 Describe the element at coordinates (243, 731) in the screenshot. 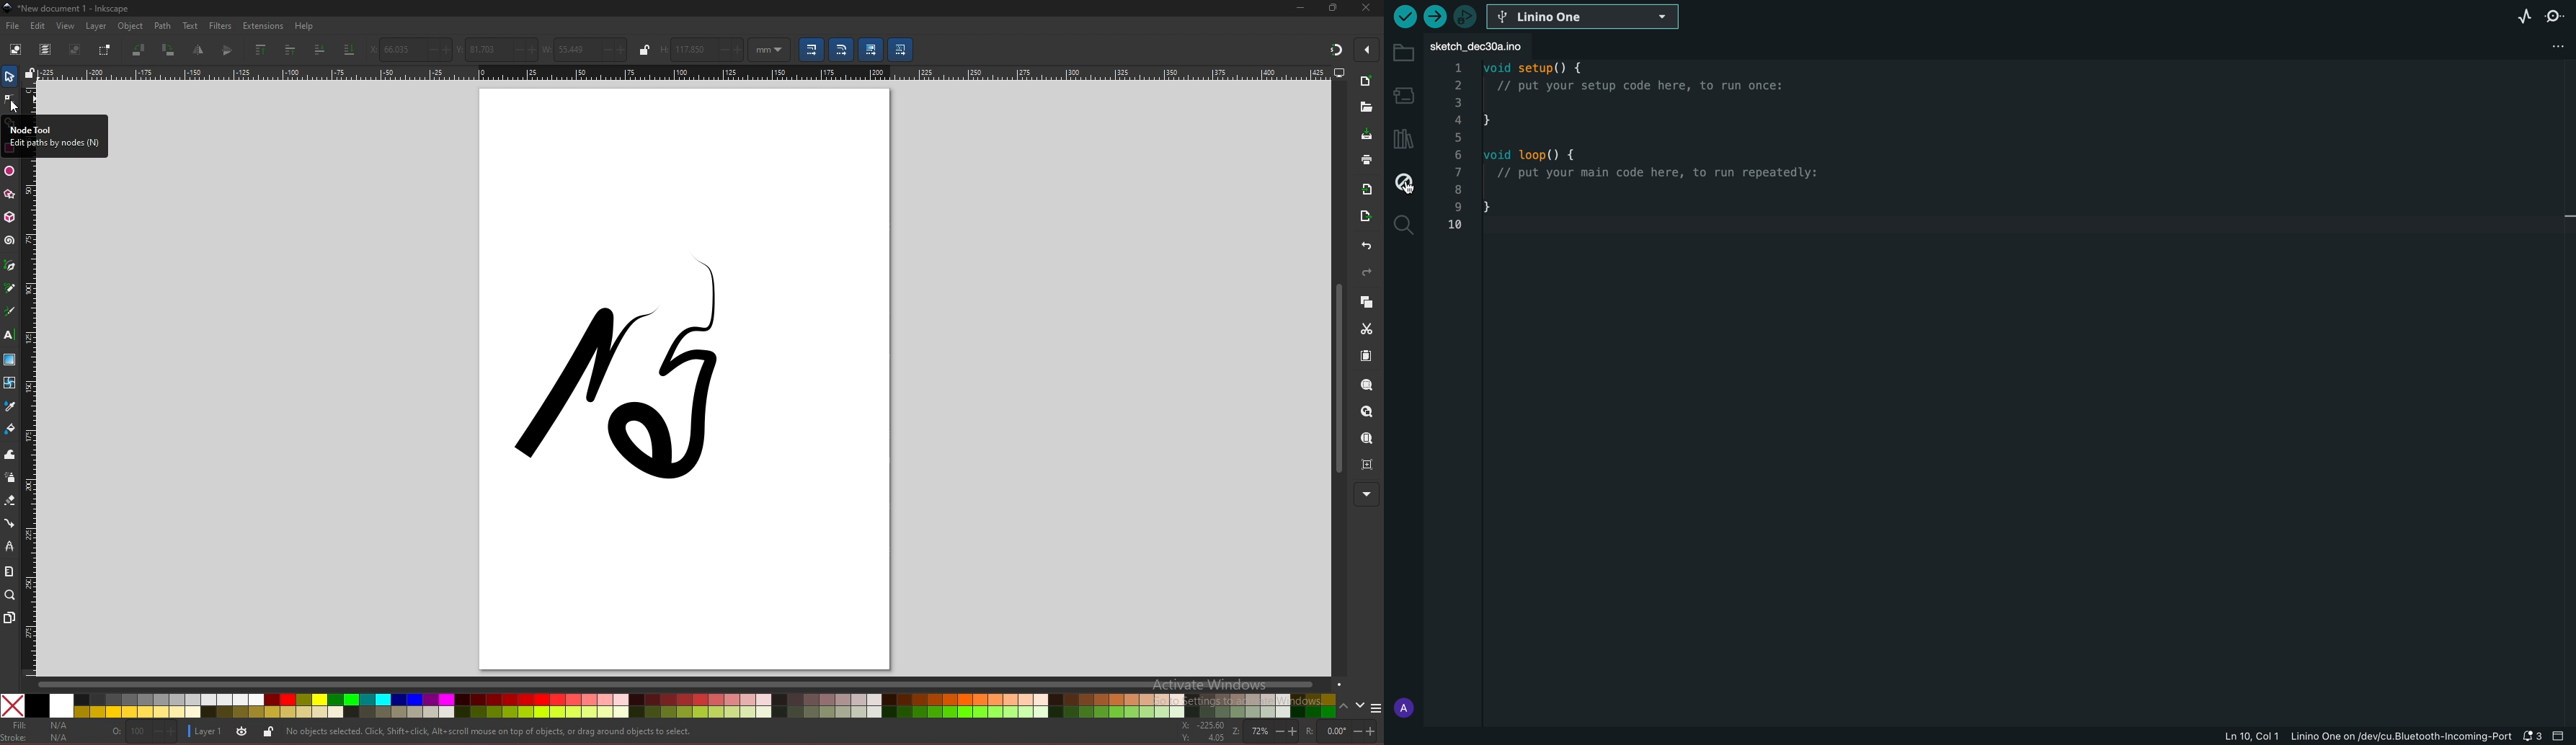

I see `toggle visibility` at that location.